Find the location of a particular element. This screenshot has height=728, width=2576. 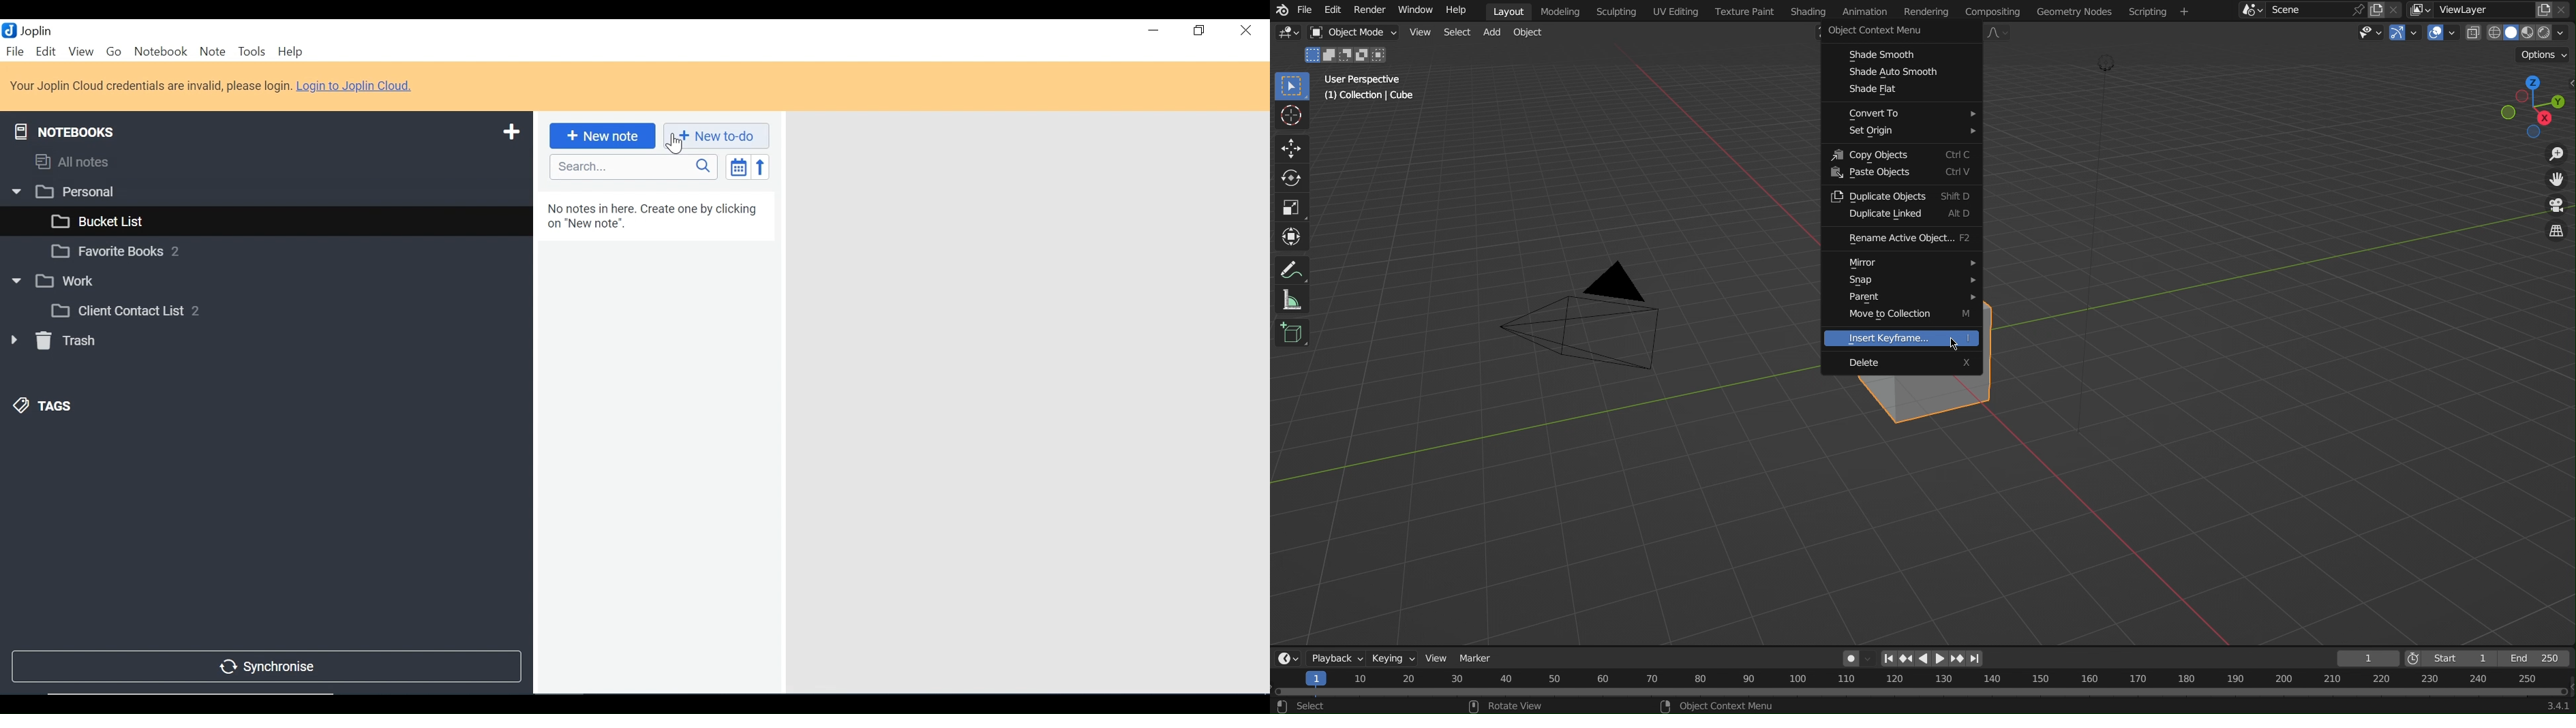

Notebook is located at coordinates (160, 52).